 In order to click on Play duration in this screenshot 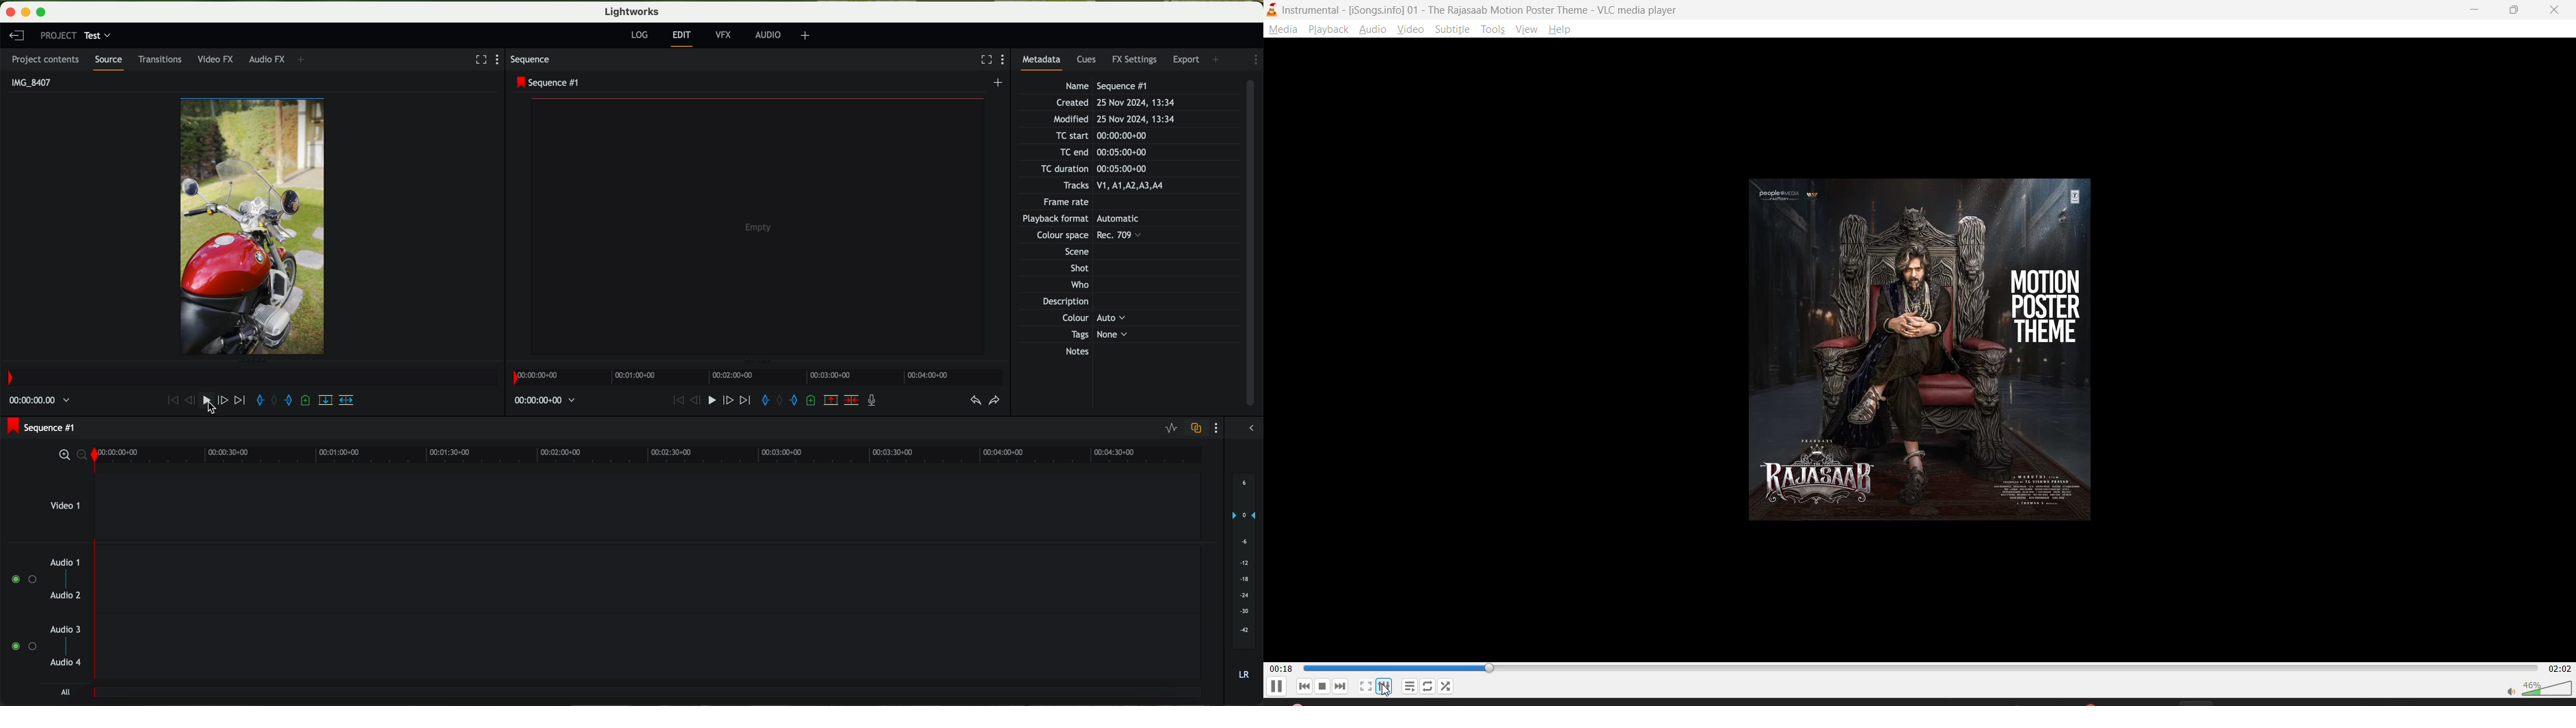, I will do `click(1918, 668)`.